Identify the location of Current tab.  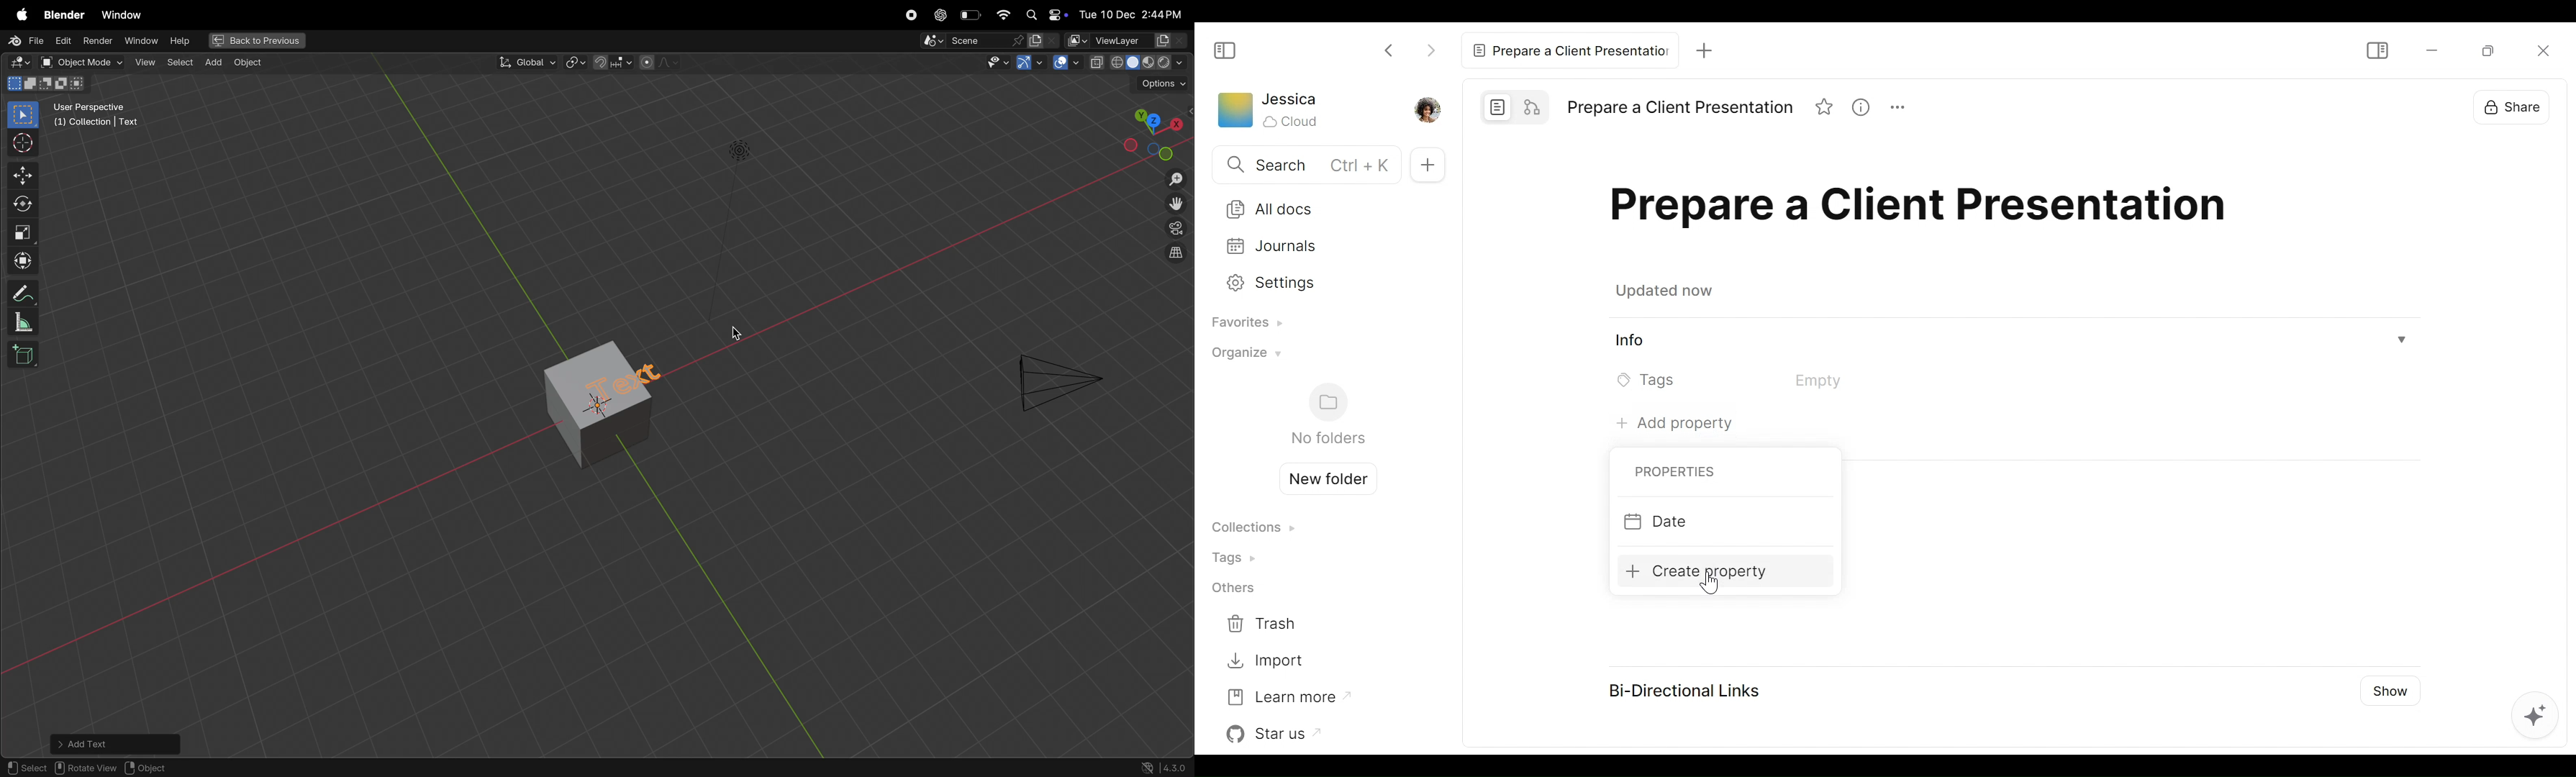
(1569, 49).